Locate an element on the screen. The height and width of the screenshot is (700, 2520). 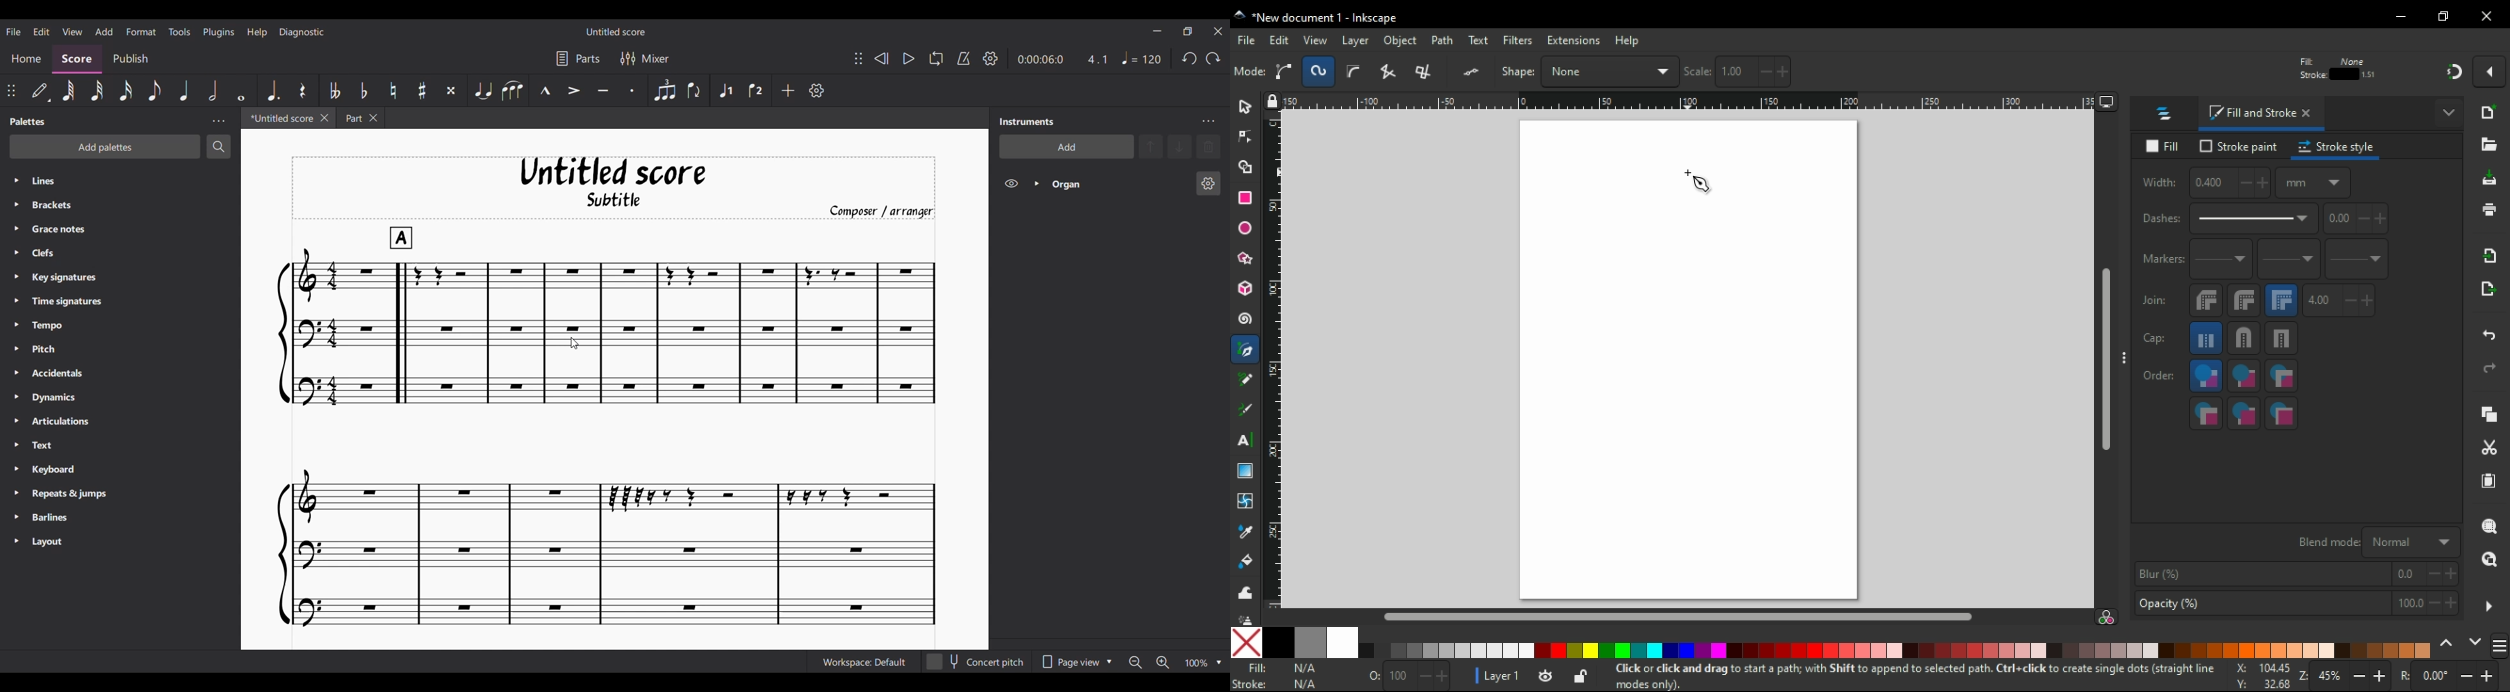
scroll bar is located at coordinates (1682, 615).